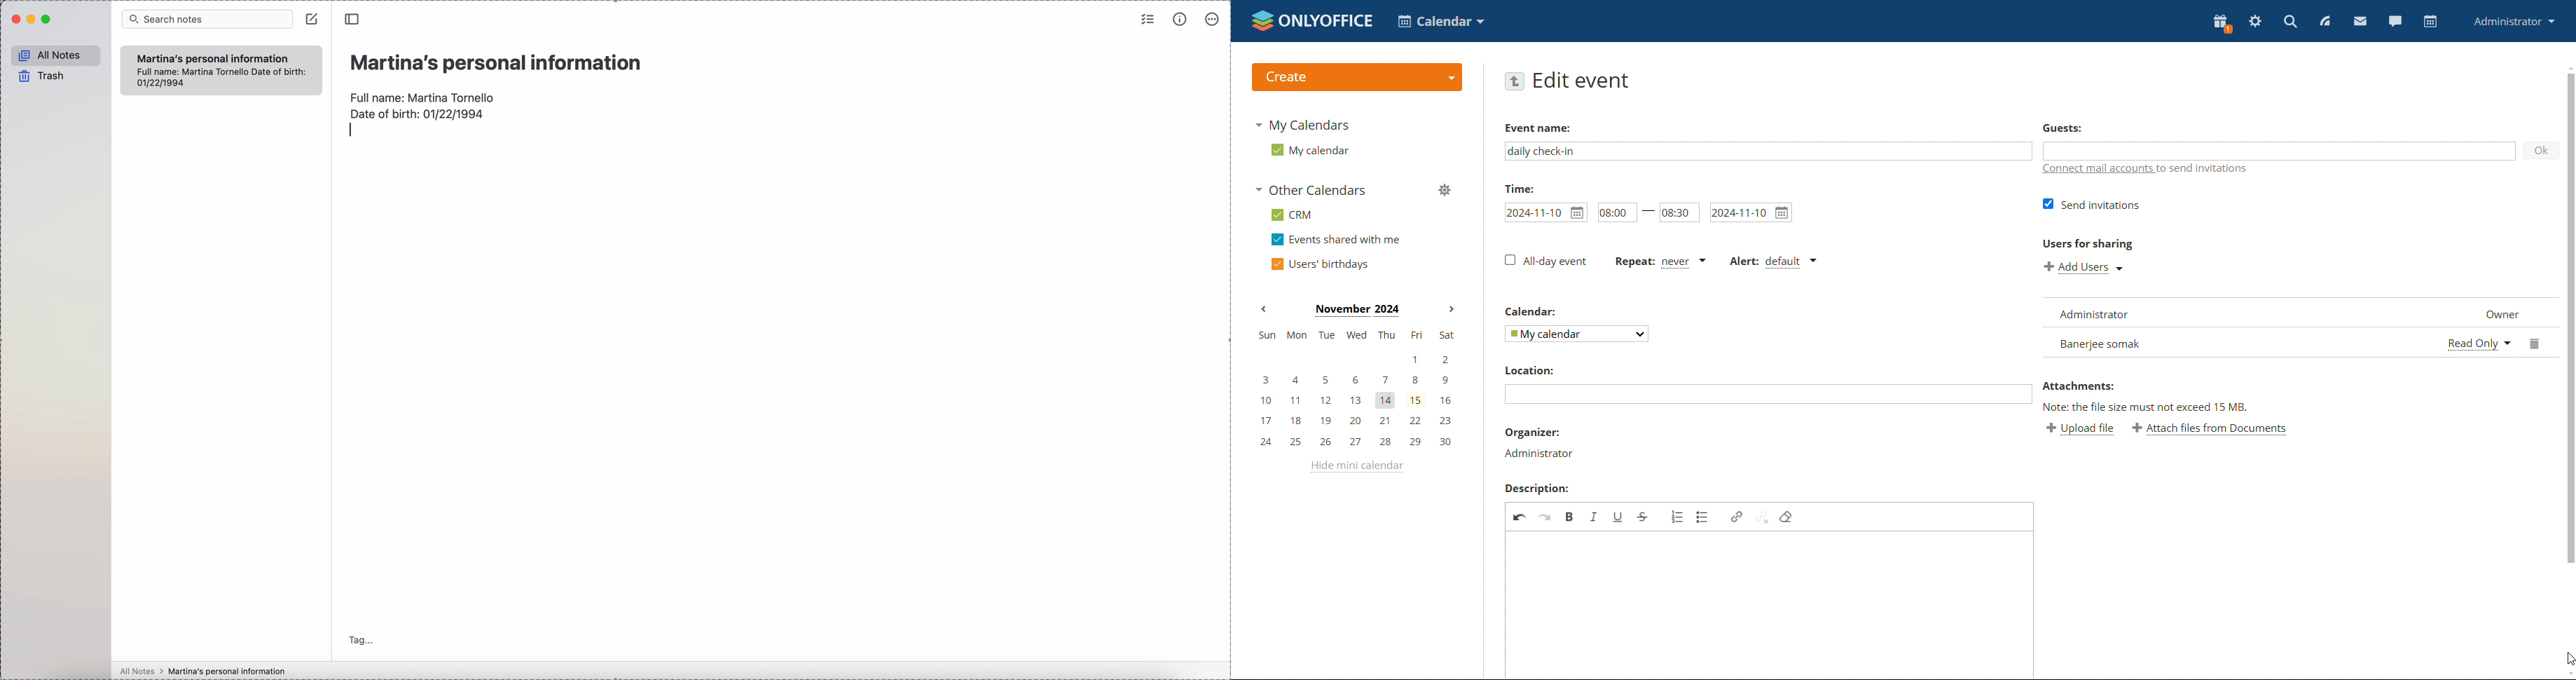  Describe the element at coordinates (1520, 516) in the screenshot. I see `undo` at that location.